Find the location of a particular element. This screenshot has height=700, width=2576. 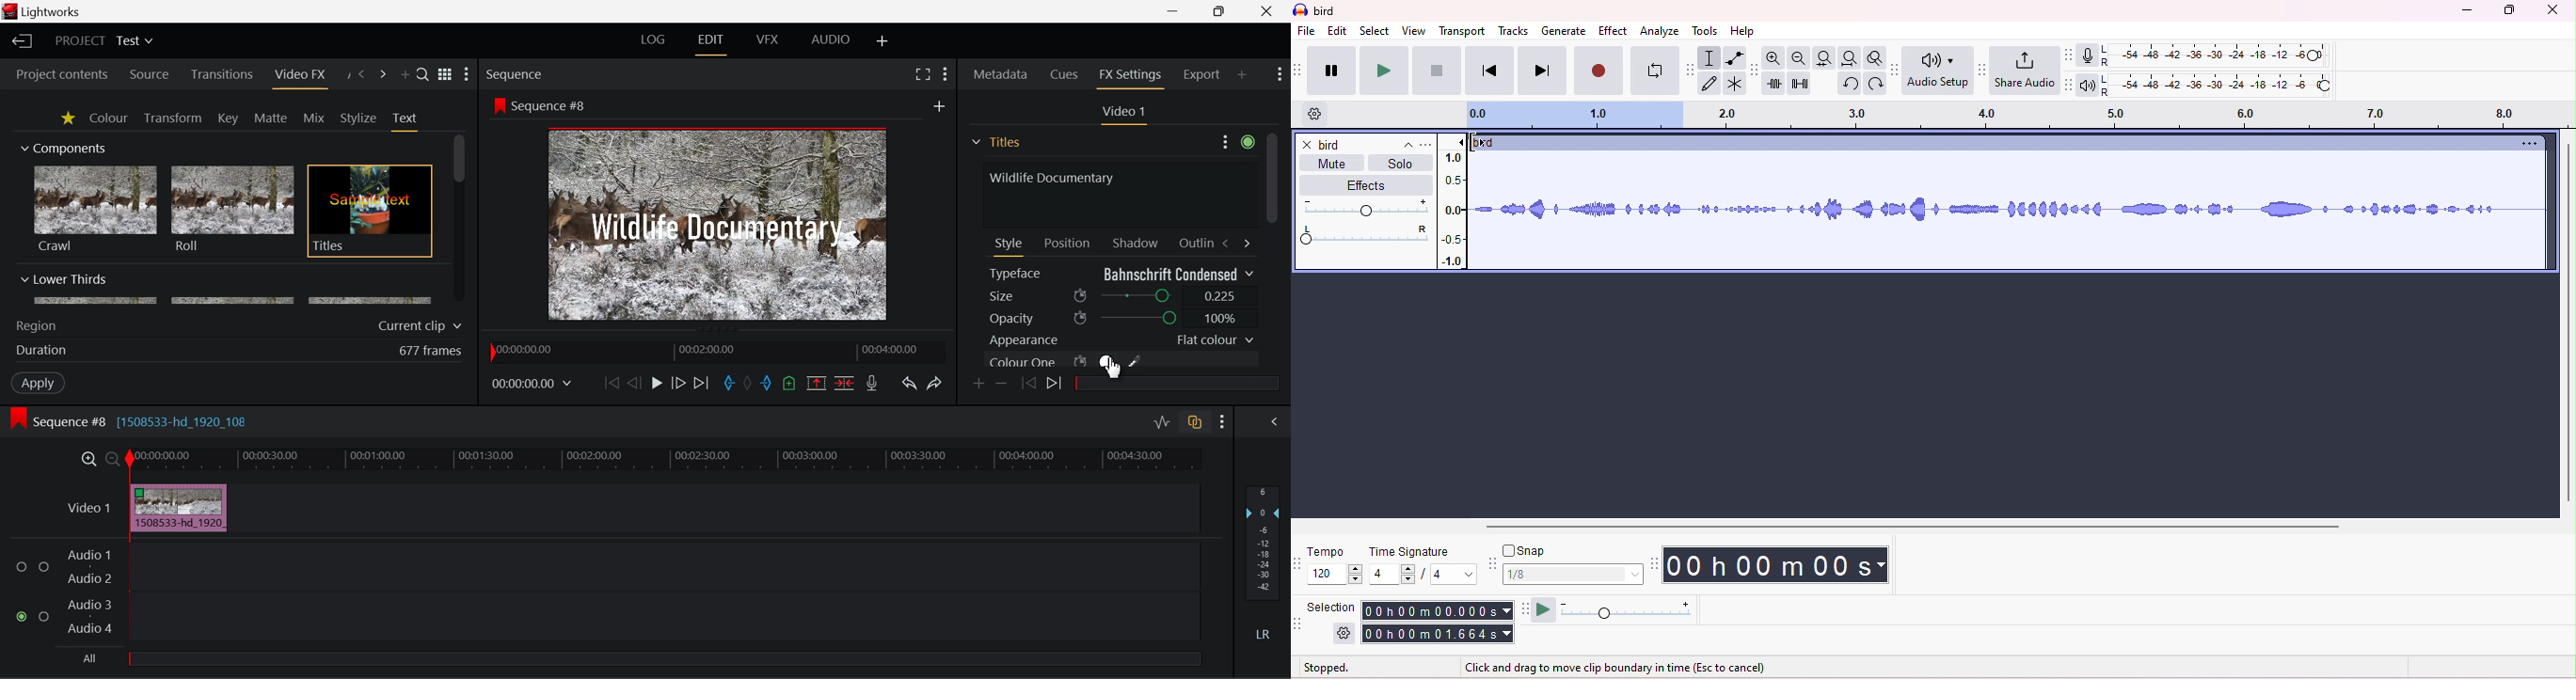

select snap is located at coordinates (1574, 574).